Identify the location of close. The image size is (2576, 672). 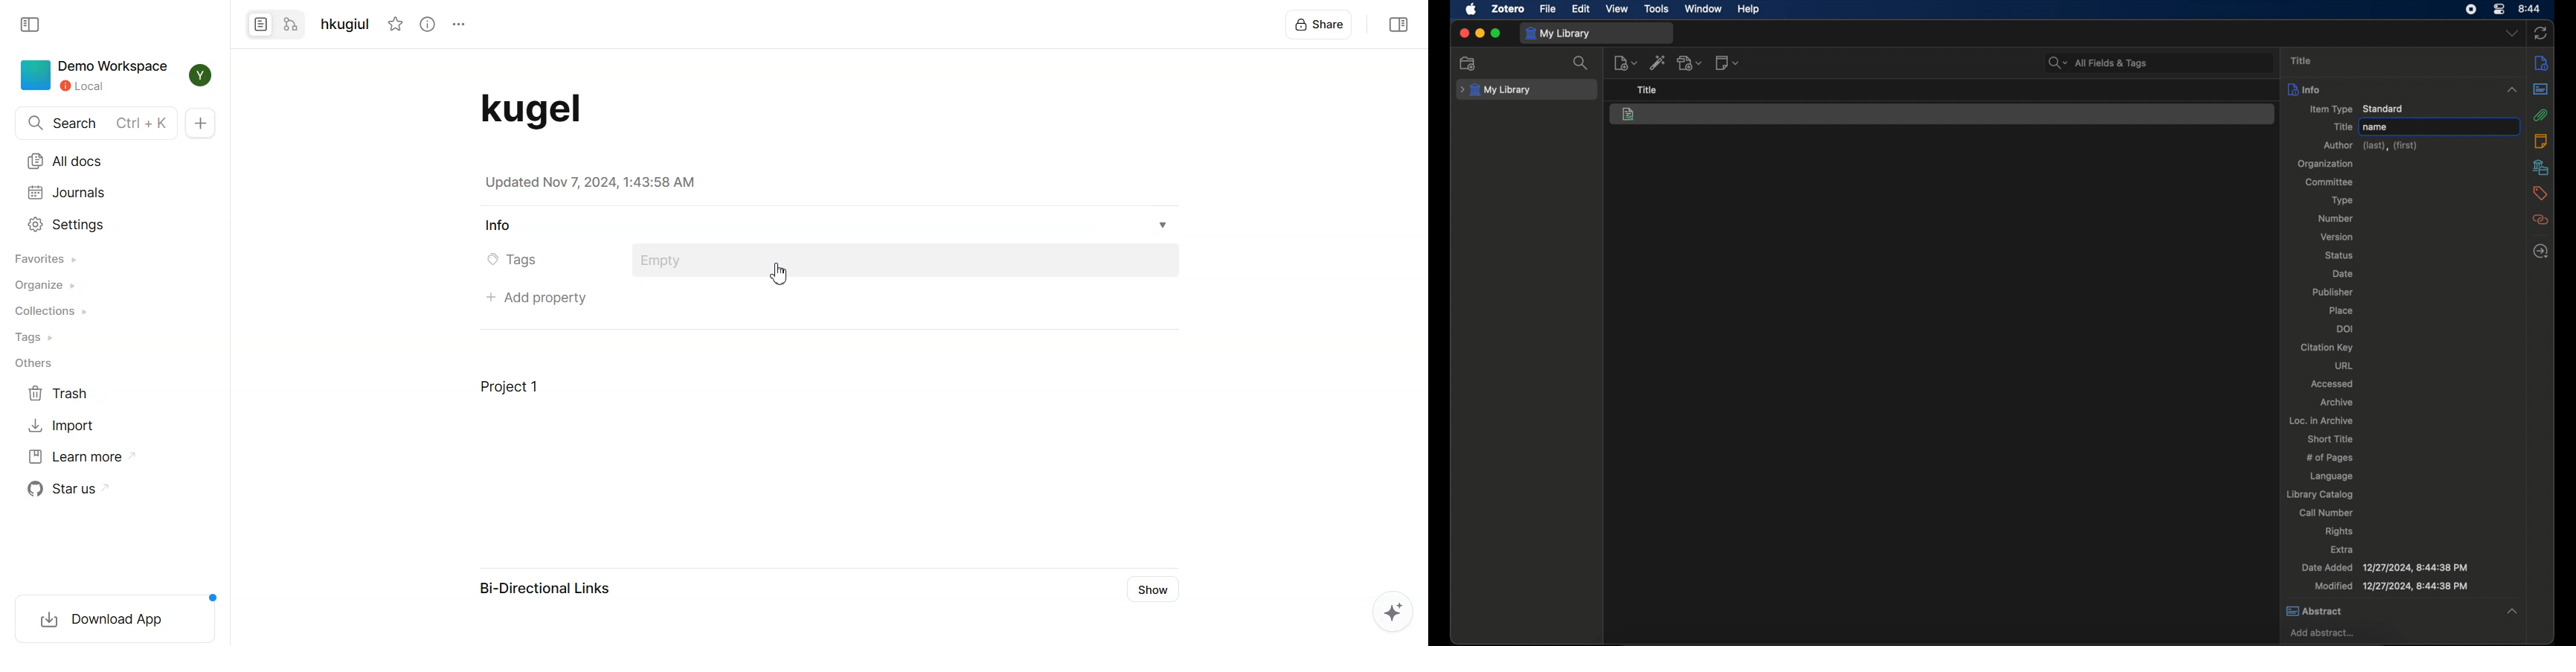
(1463, 33).